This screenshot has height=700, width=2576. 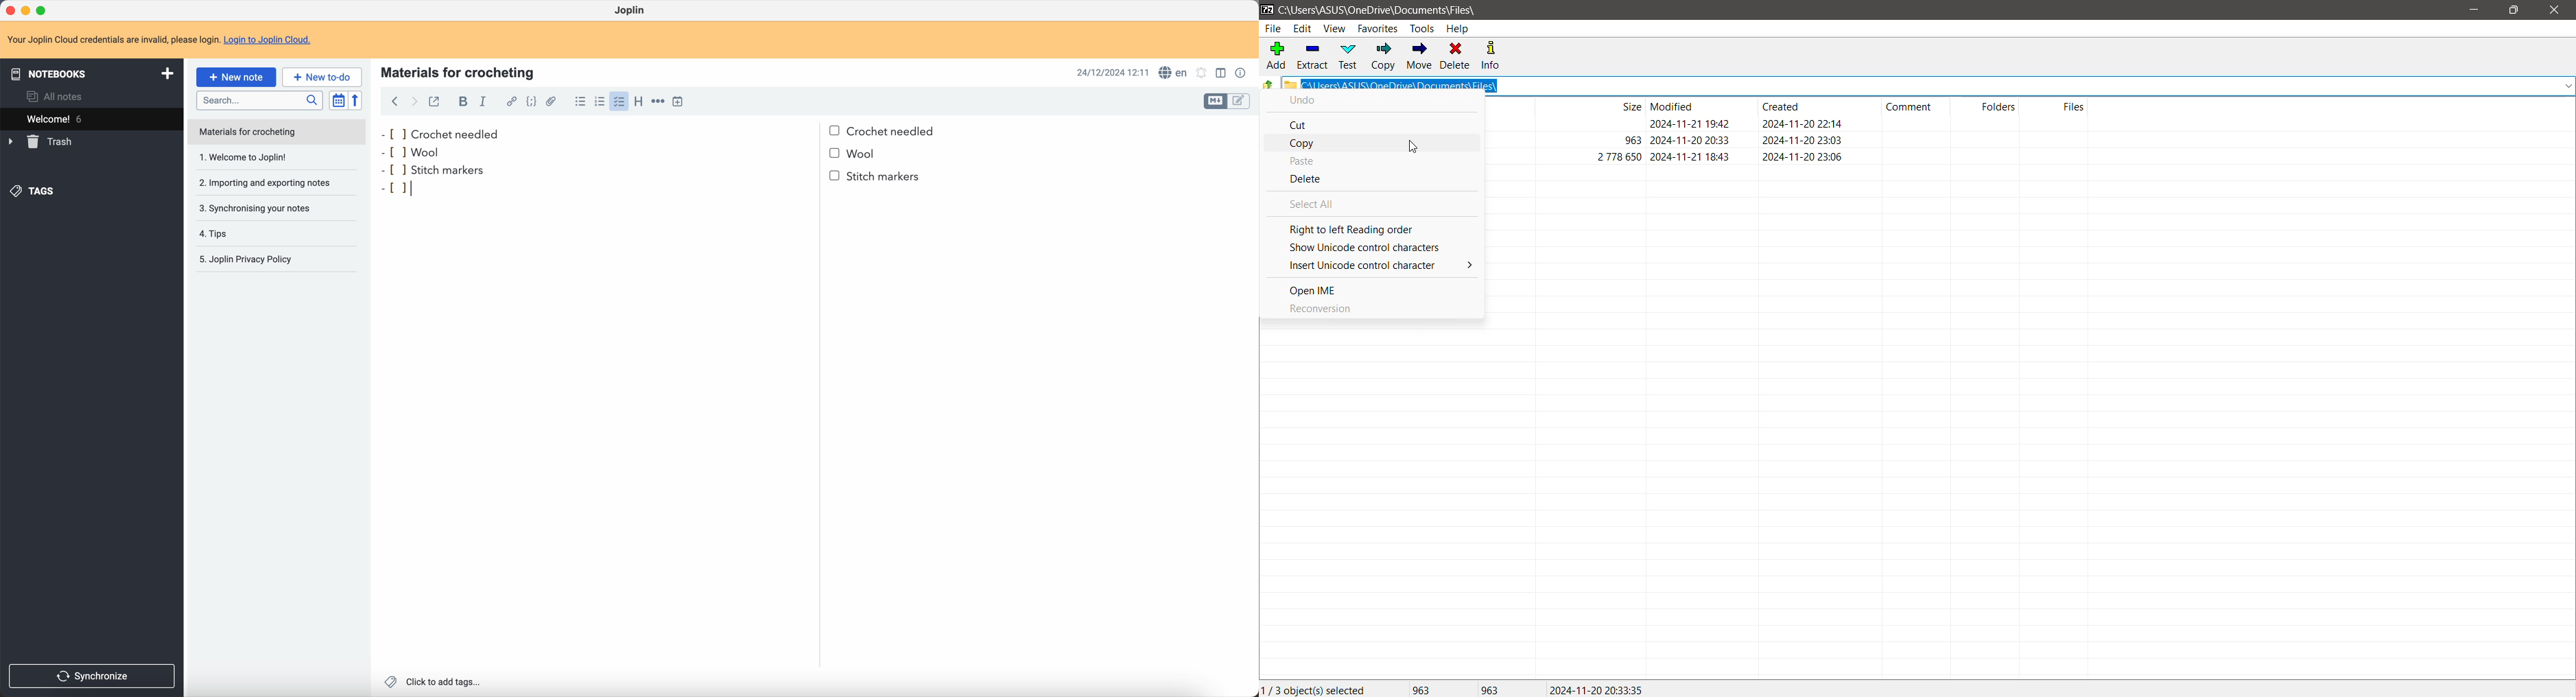 What do you see at coordinates (1215, 102) in the screenshot?
I see `toggle edit layout` at bounding box center [1215, 102].